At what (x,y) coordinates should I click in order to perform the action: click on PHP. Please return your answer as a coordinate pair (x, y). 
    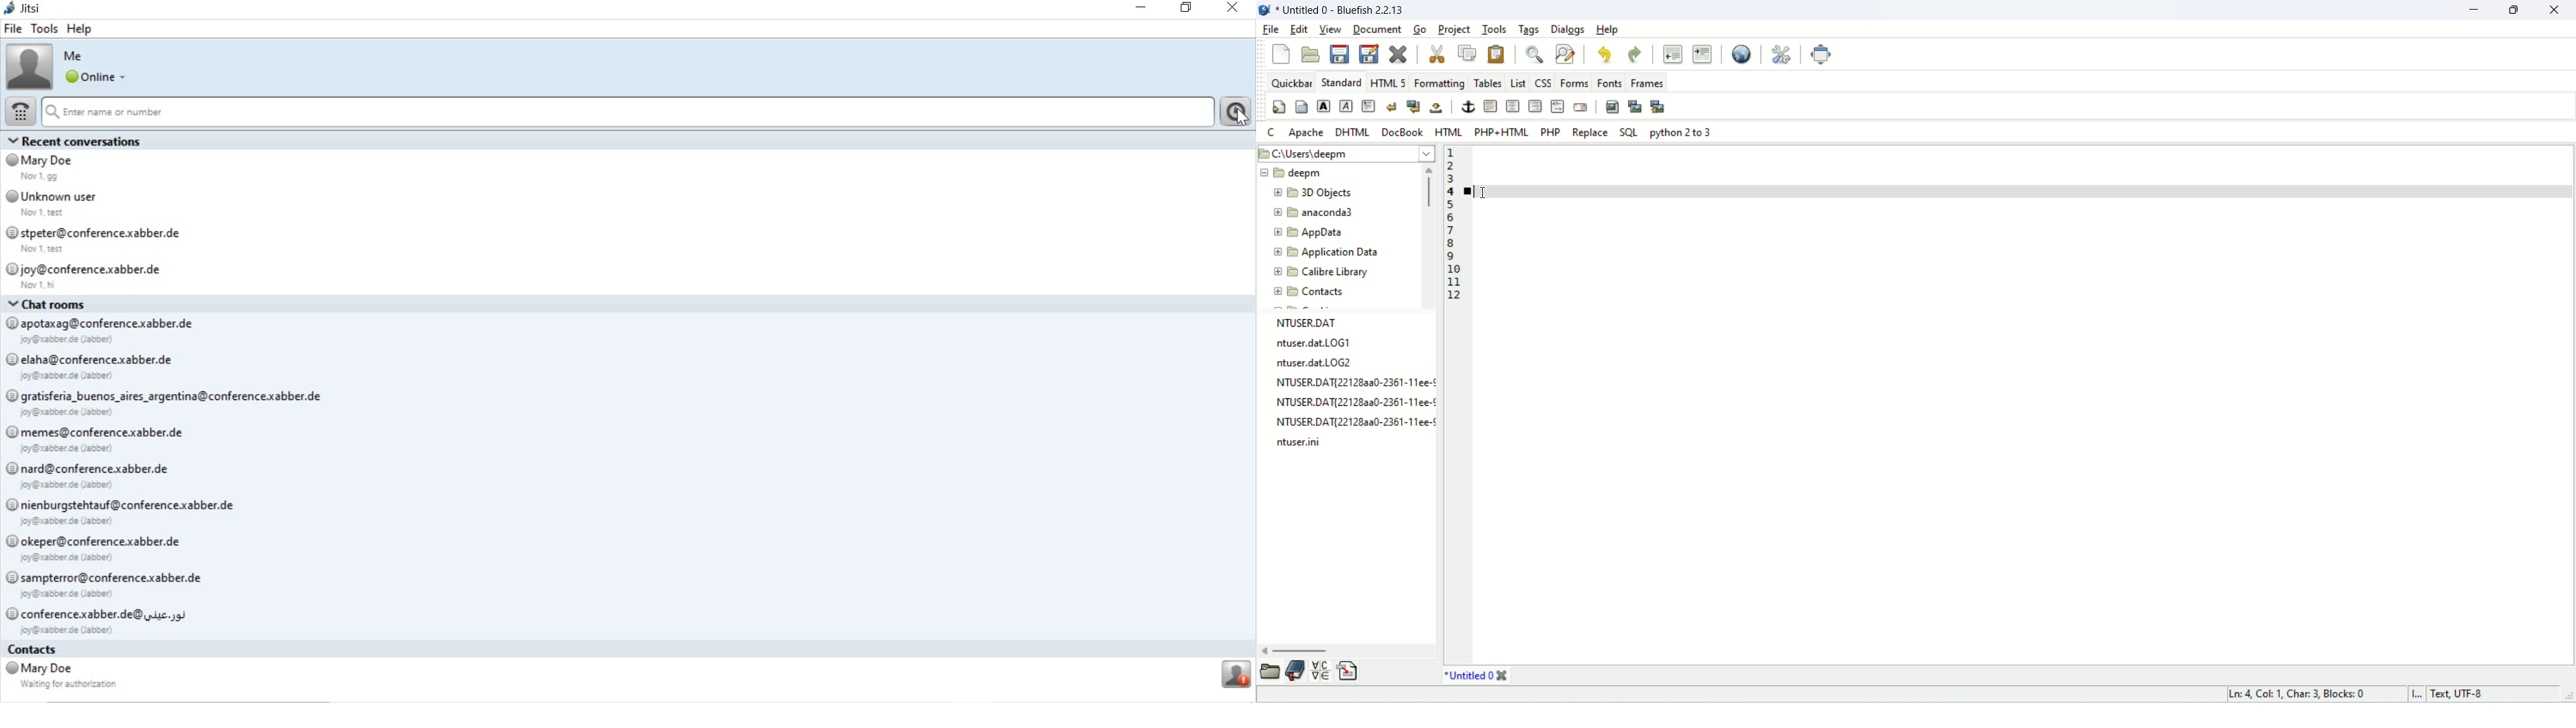
    Looking at the image, I should click on (1550, 132).